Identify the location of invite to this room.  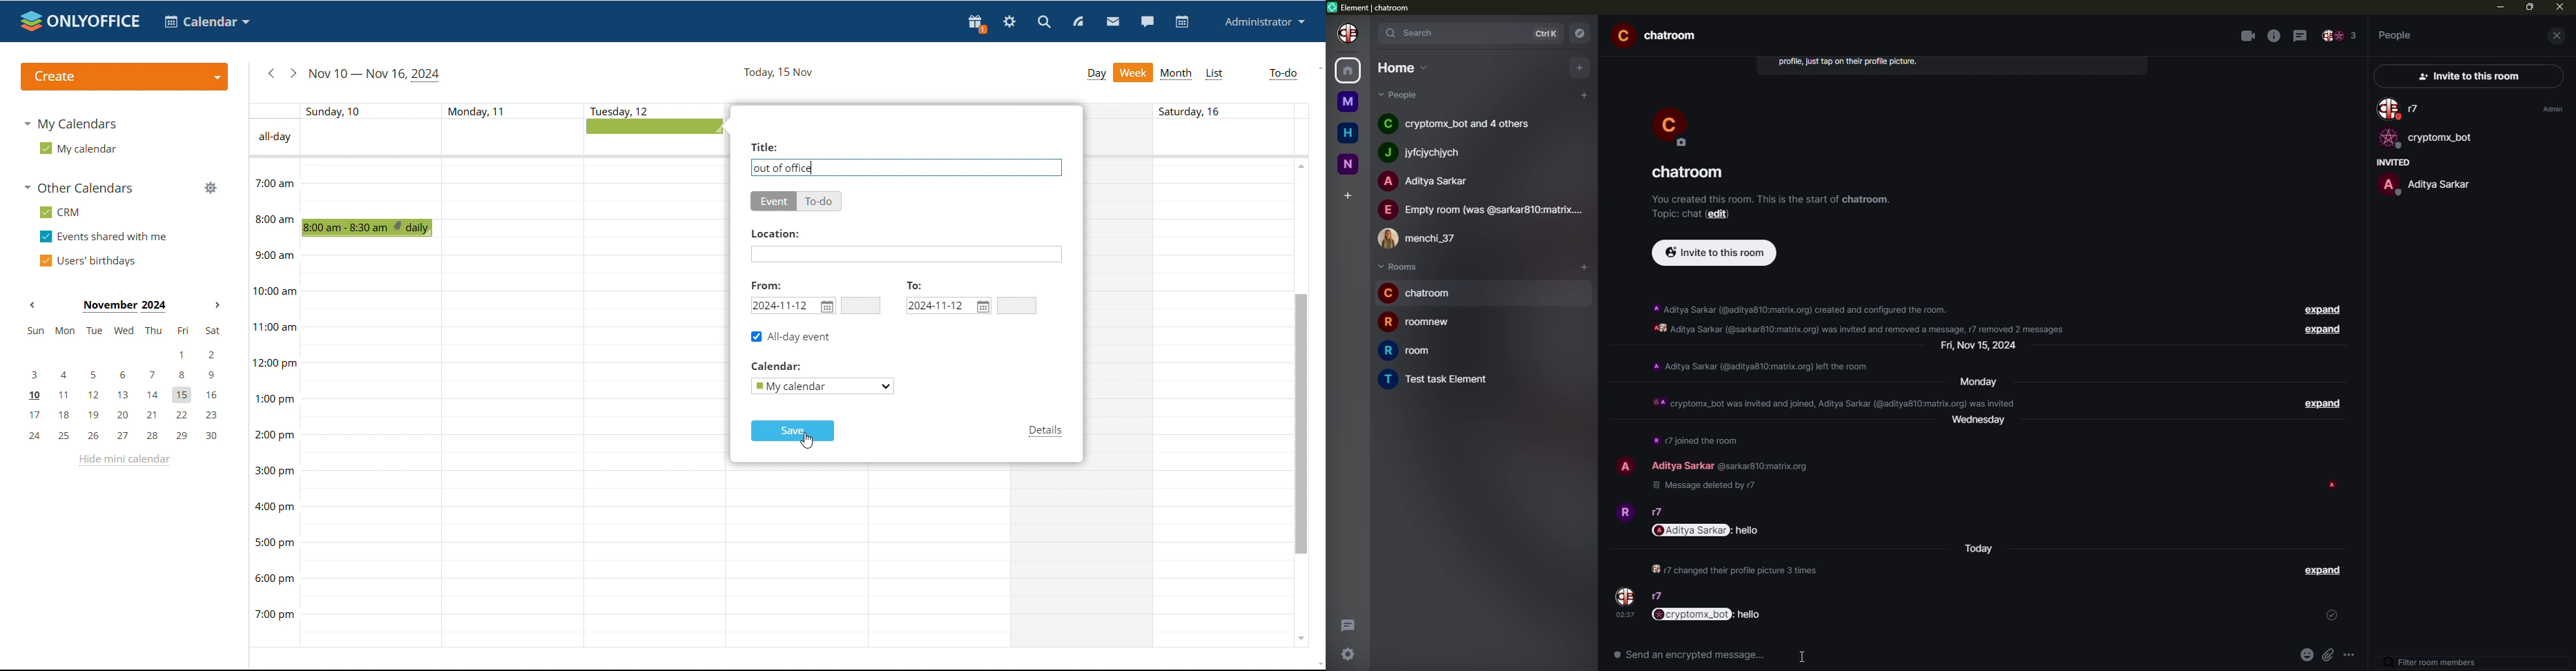
(1715, 253).